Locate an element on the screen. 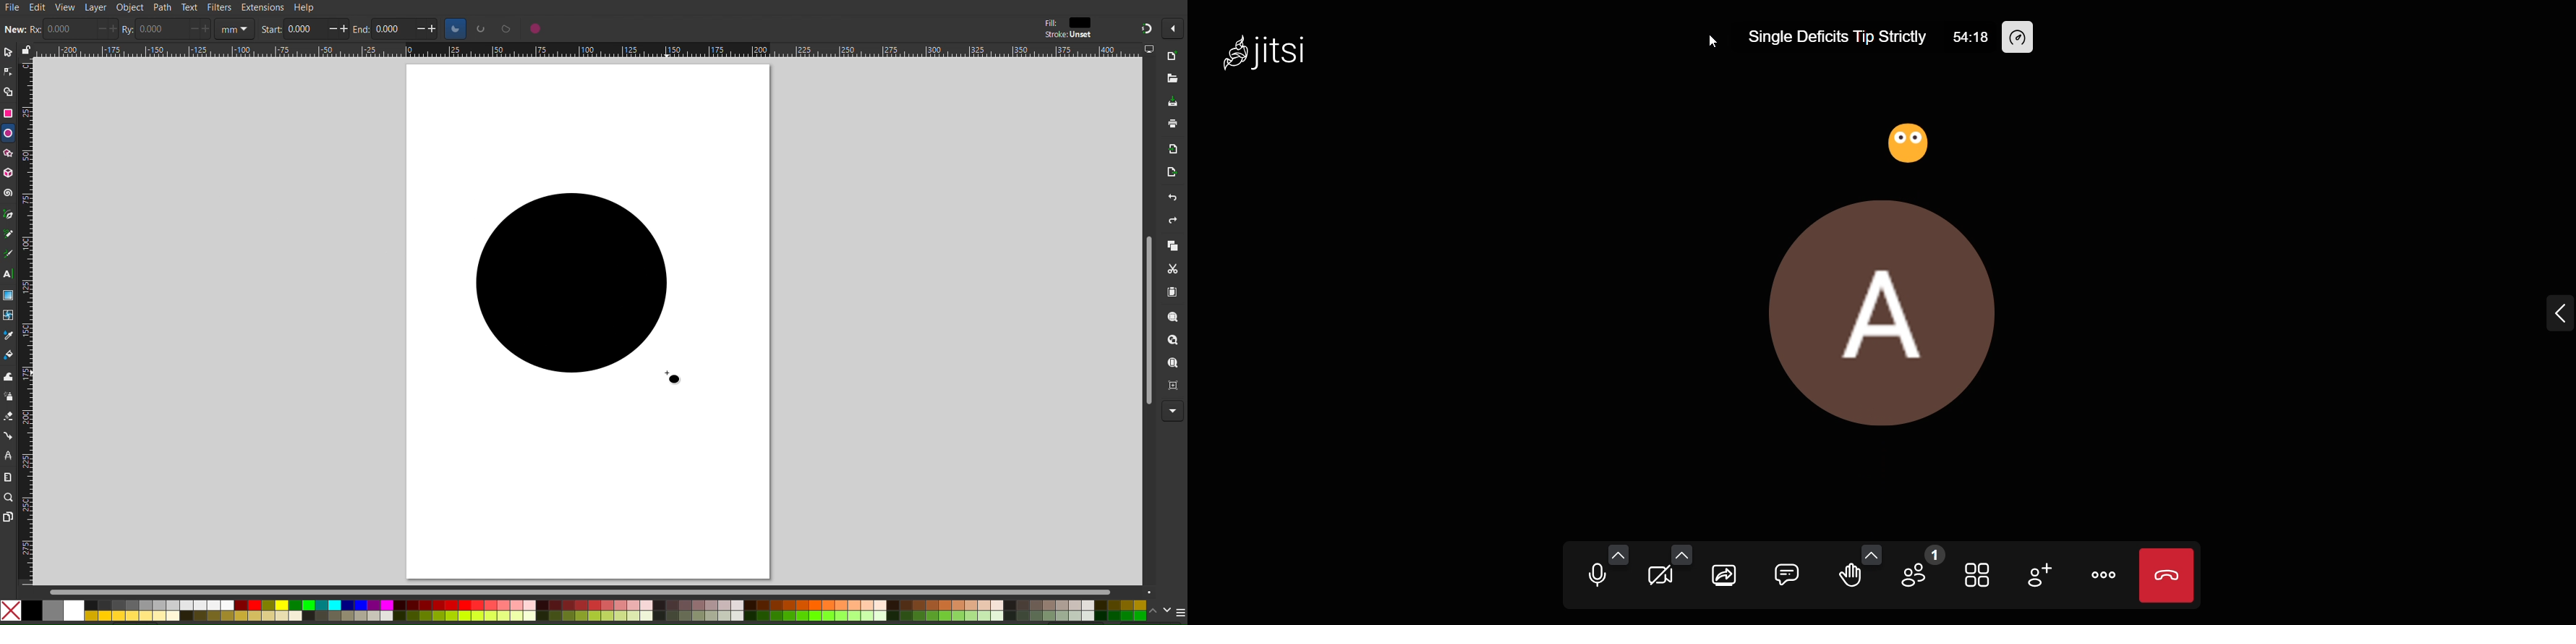 The height and width of the screenshot is (644, 2576). Snapping is located at coordinates (1143, 28).